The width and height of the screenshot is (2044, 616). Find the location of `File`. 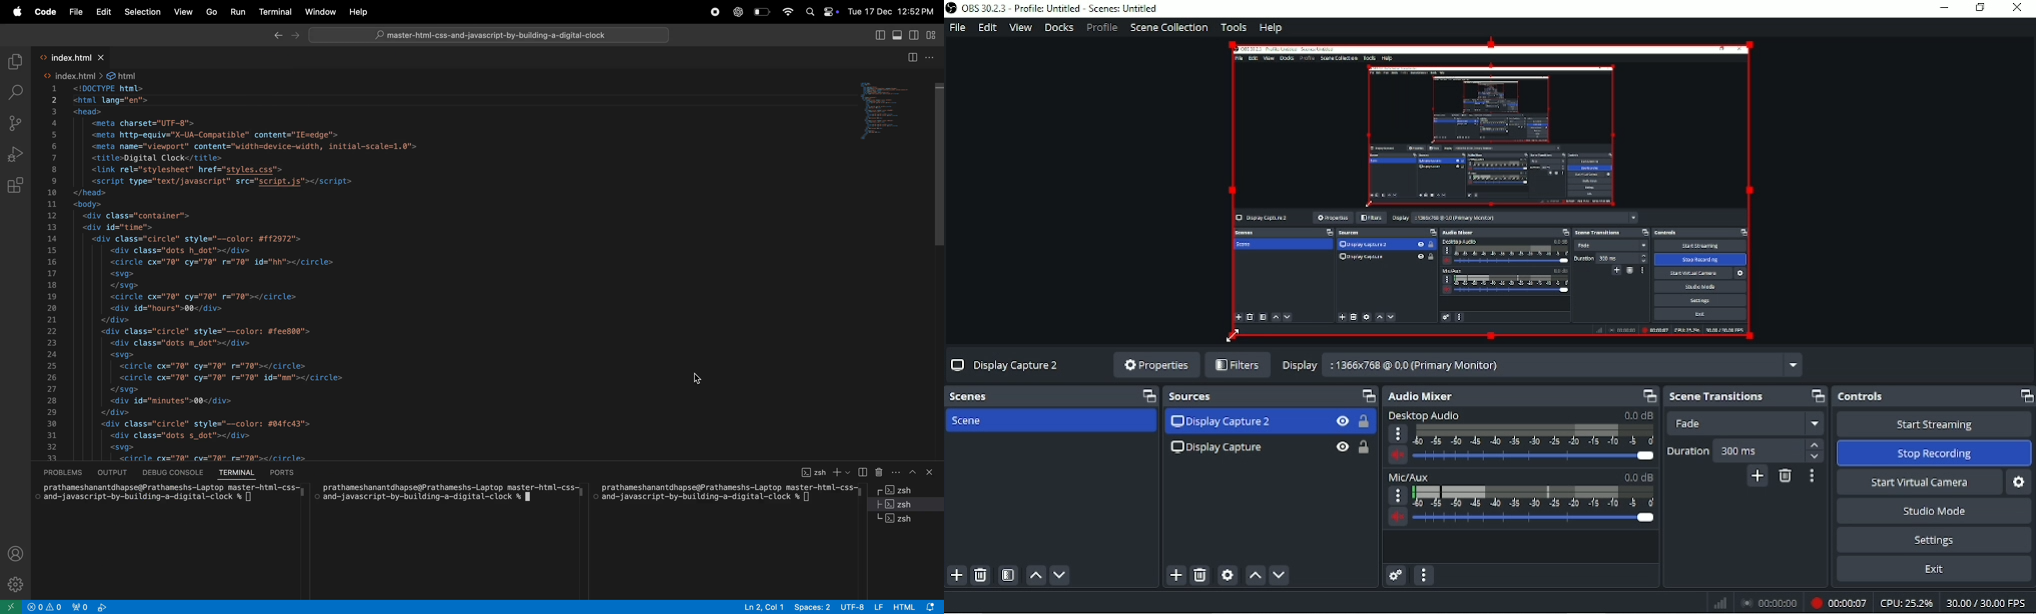

File is located at coordinates (958, 28).